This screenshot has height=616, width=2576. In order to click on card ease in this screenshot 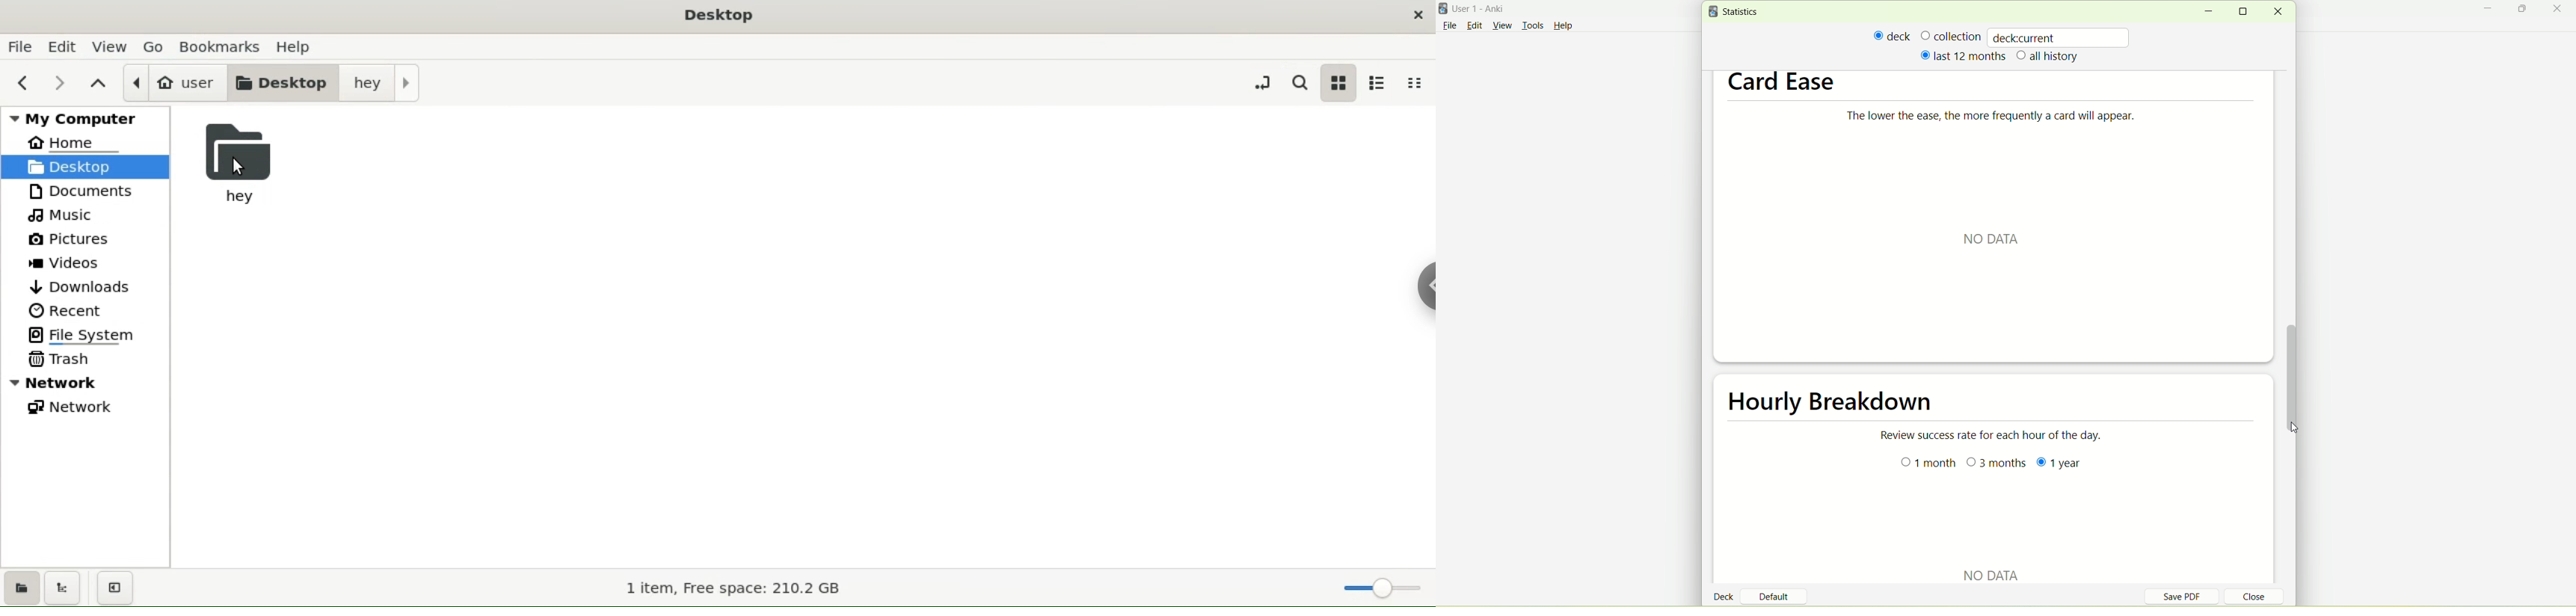, I will do `click(1782, 83)`.